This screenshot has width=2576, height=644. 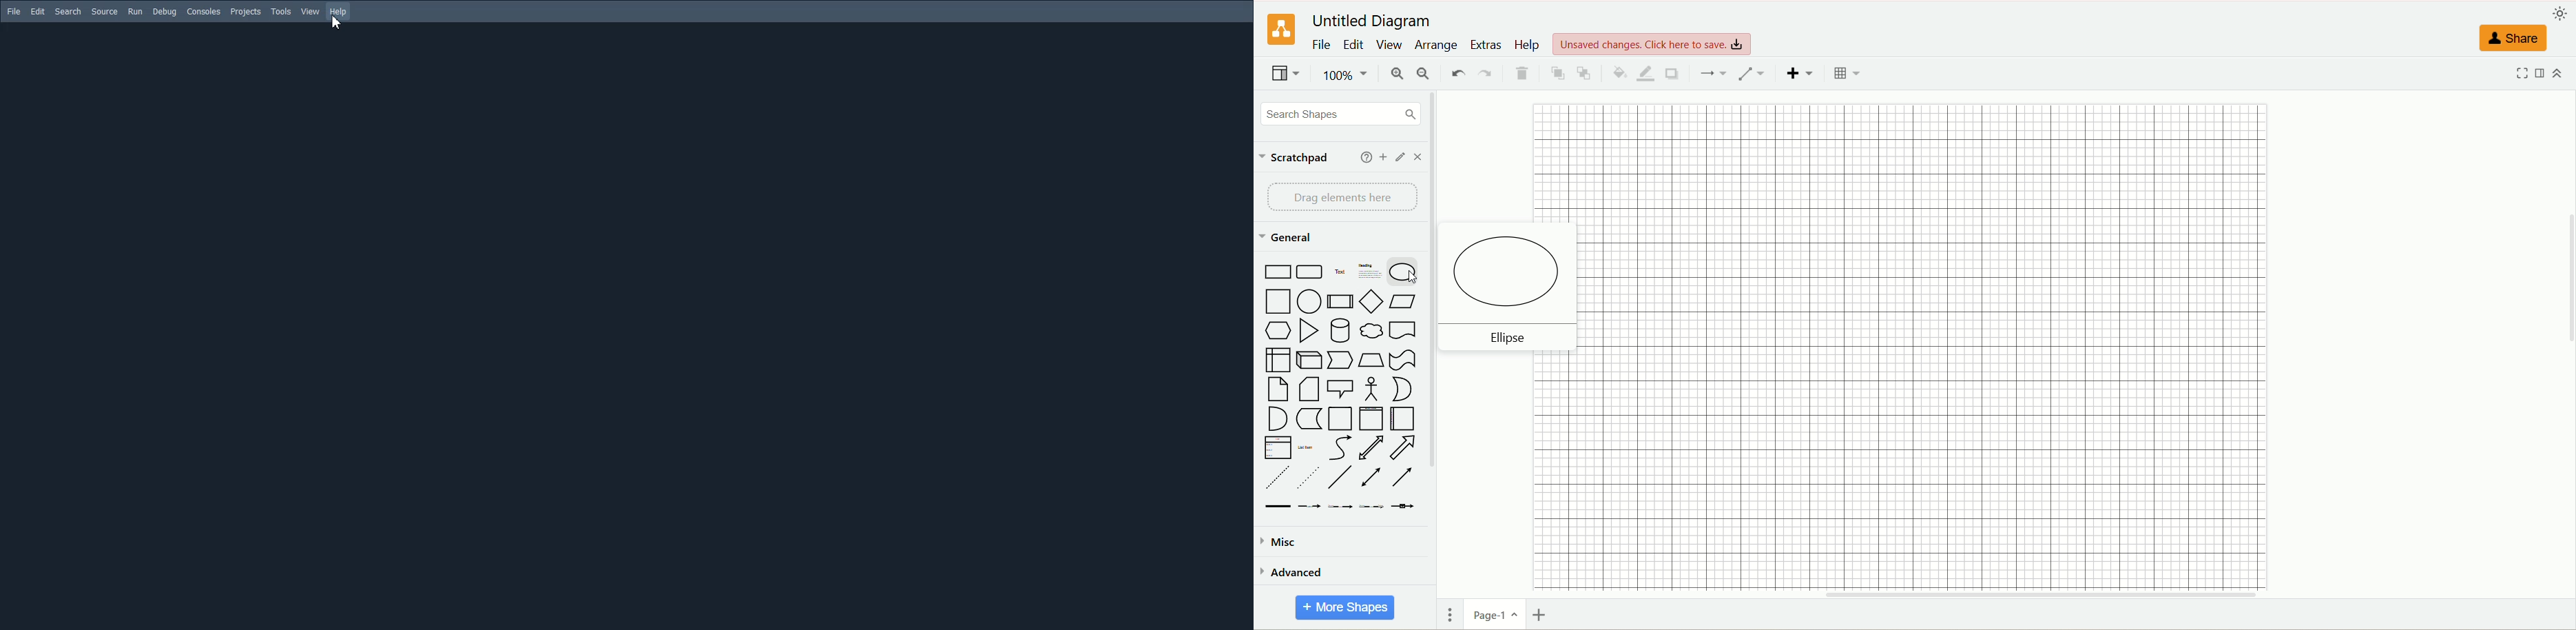 What do you see at coordinates (1459, 72) in the screenshot?
I see `undo` at bounding box center [1459, 72].